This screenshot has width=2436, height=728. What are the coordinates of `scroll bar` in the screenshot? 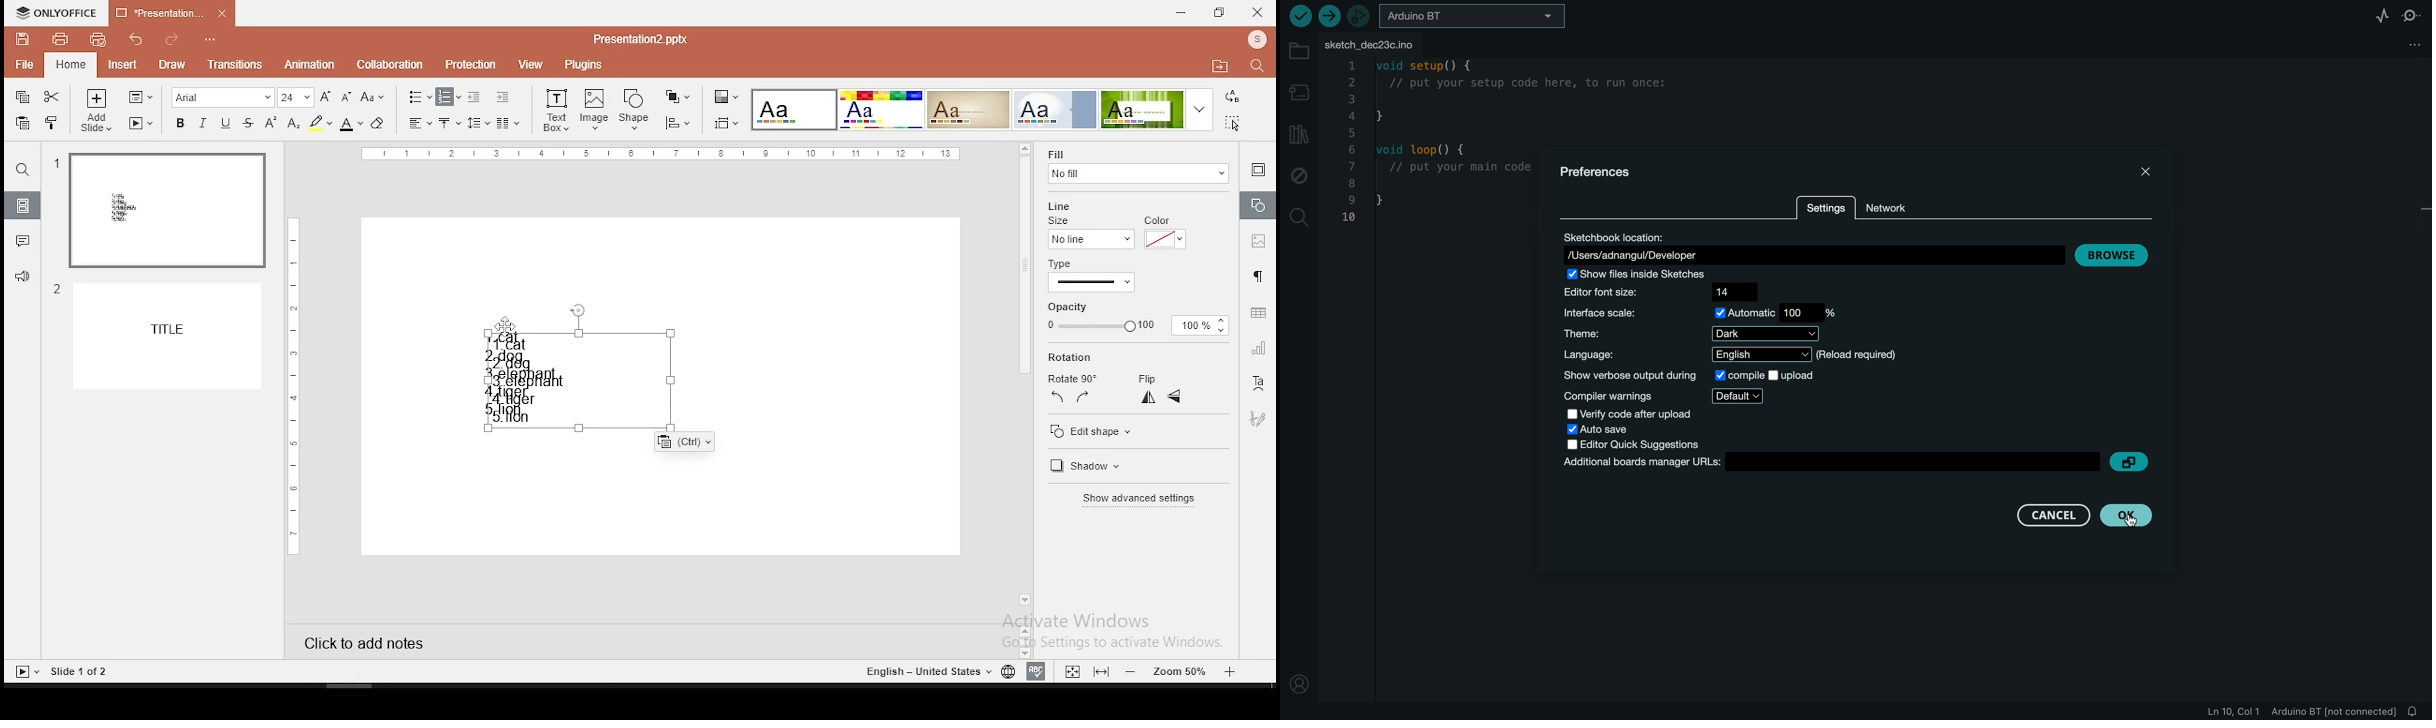 It's located at (1024, 376).